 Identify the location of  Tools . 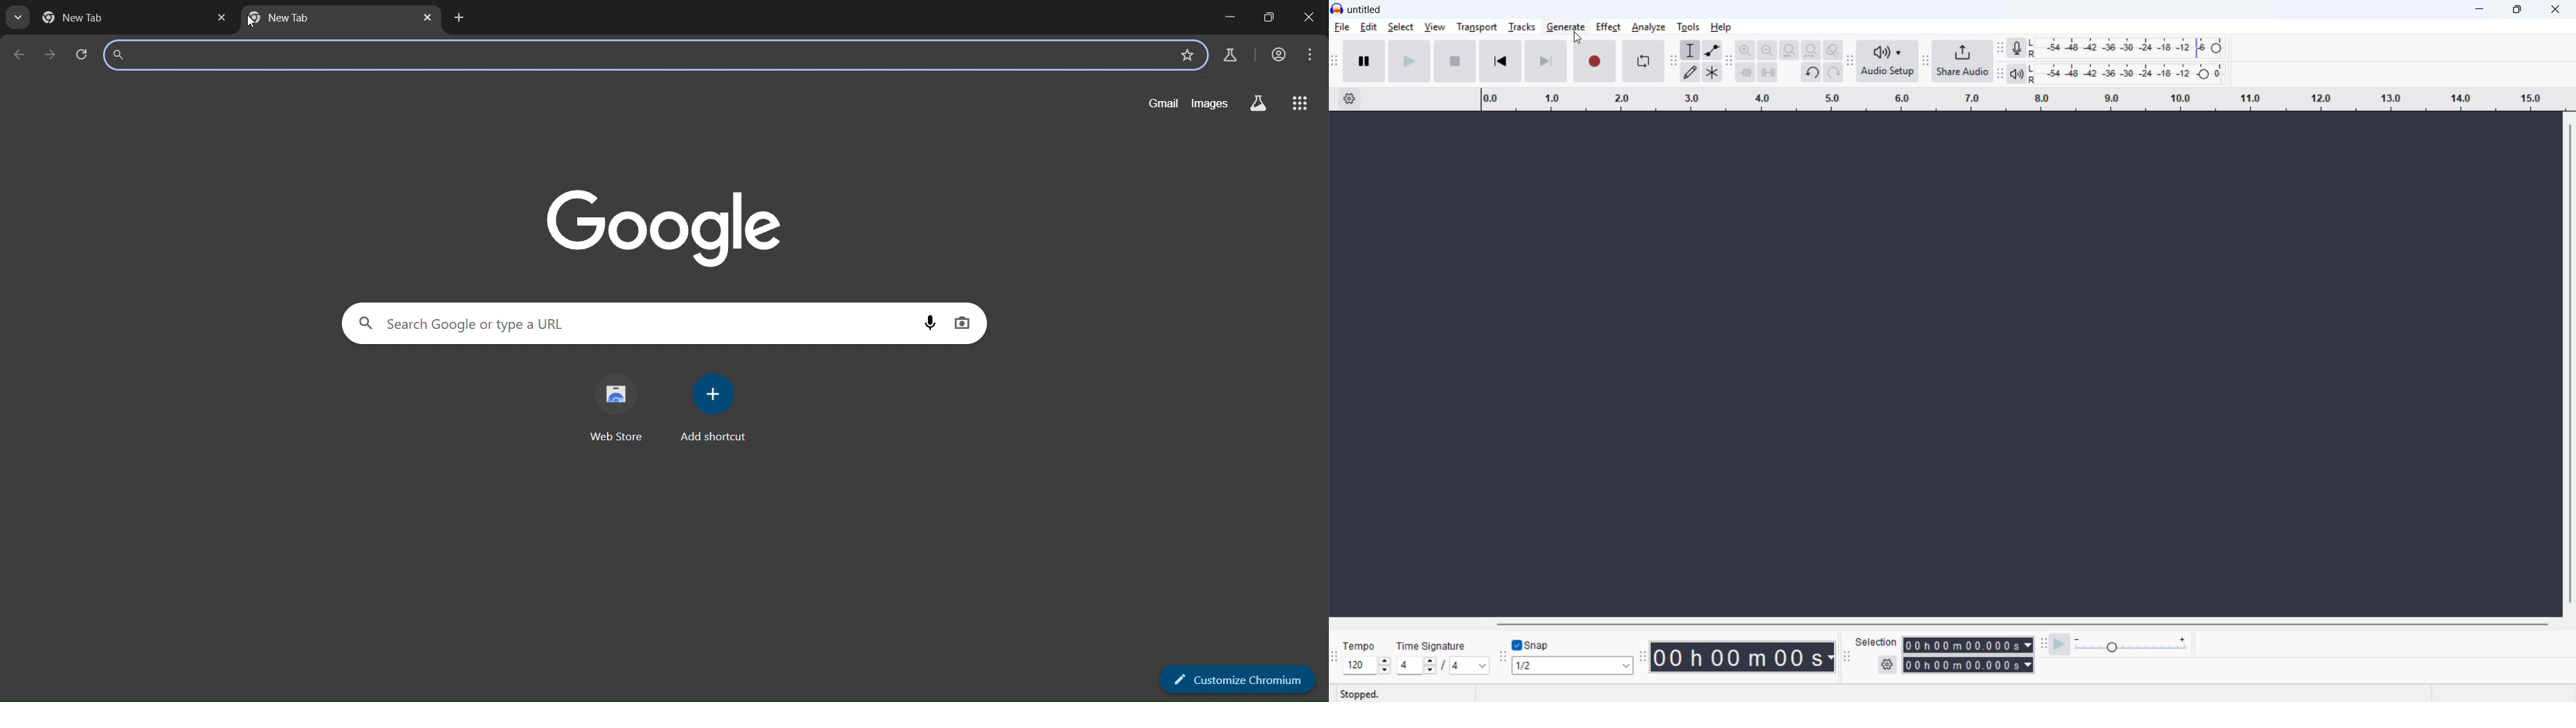
(1689, 27).